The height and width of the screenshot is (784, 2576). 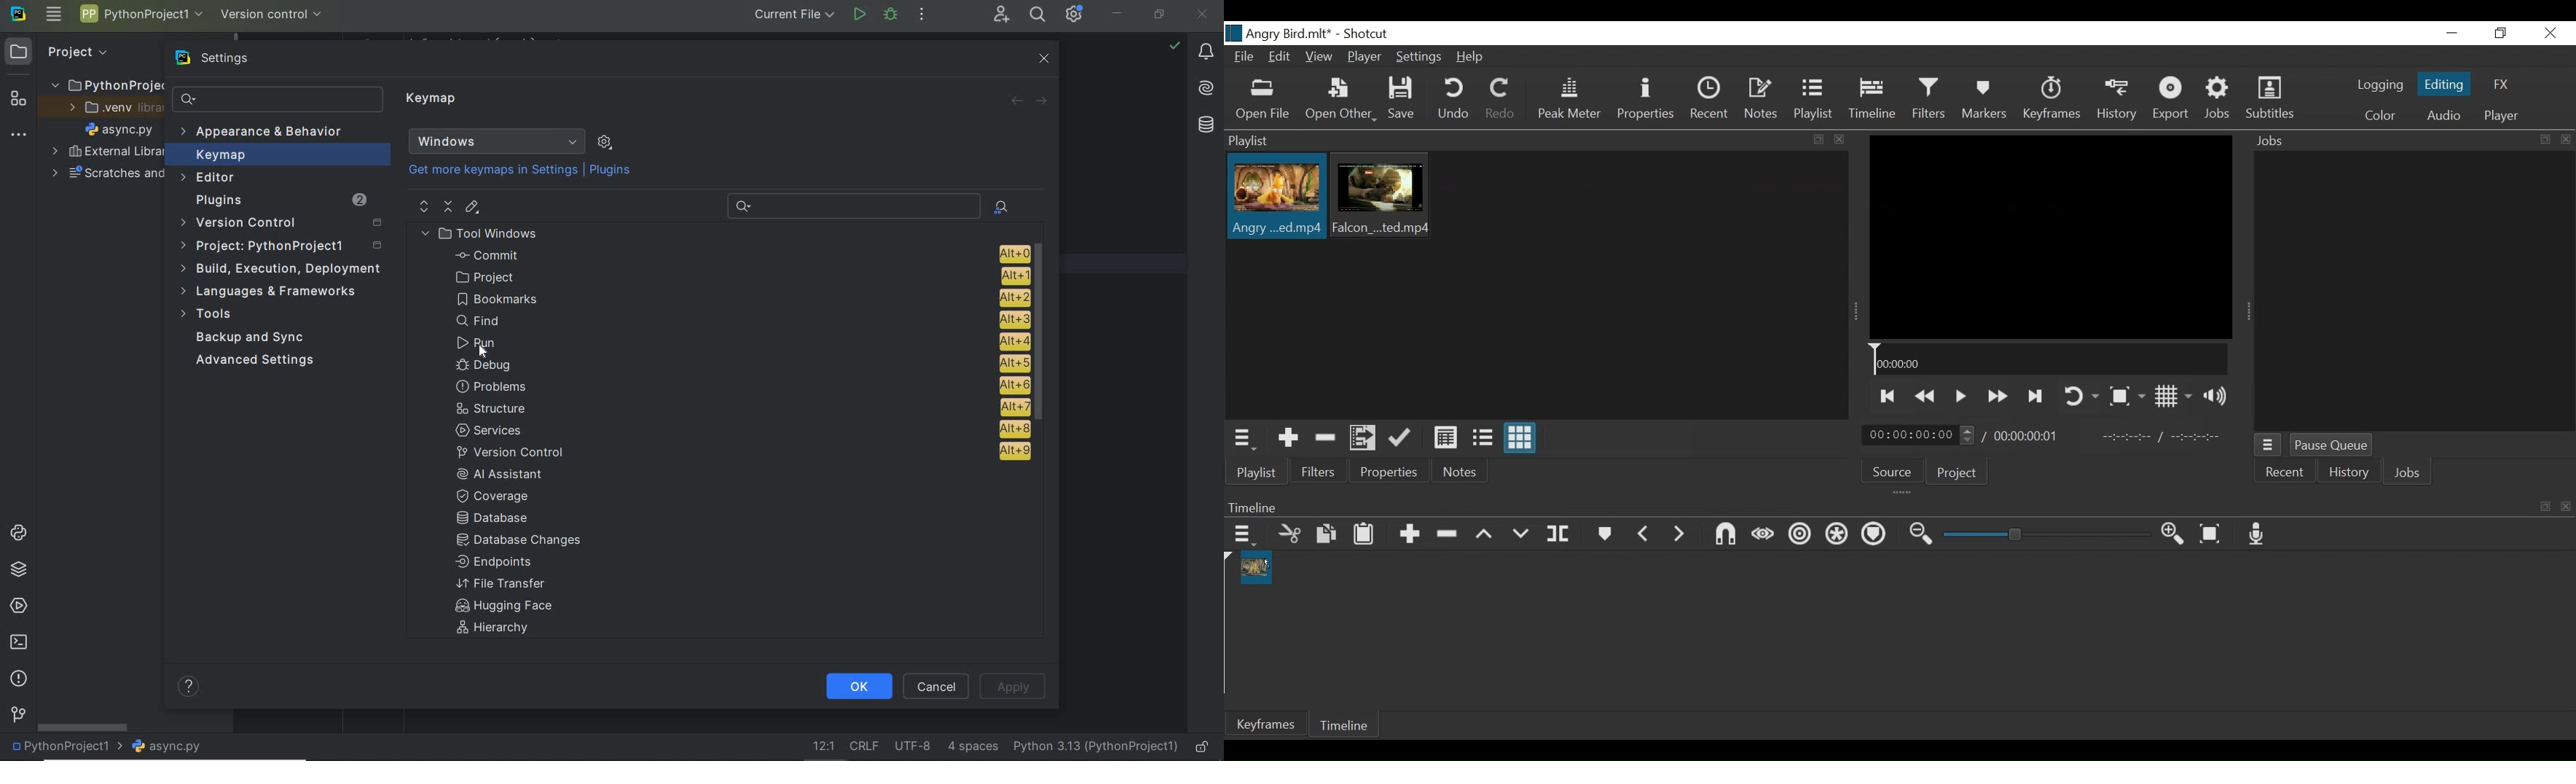 I want to click on Clip, so click(x=1255, y=567).